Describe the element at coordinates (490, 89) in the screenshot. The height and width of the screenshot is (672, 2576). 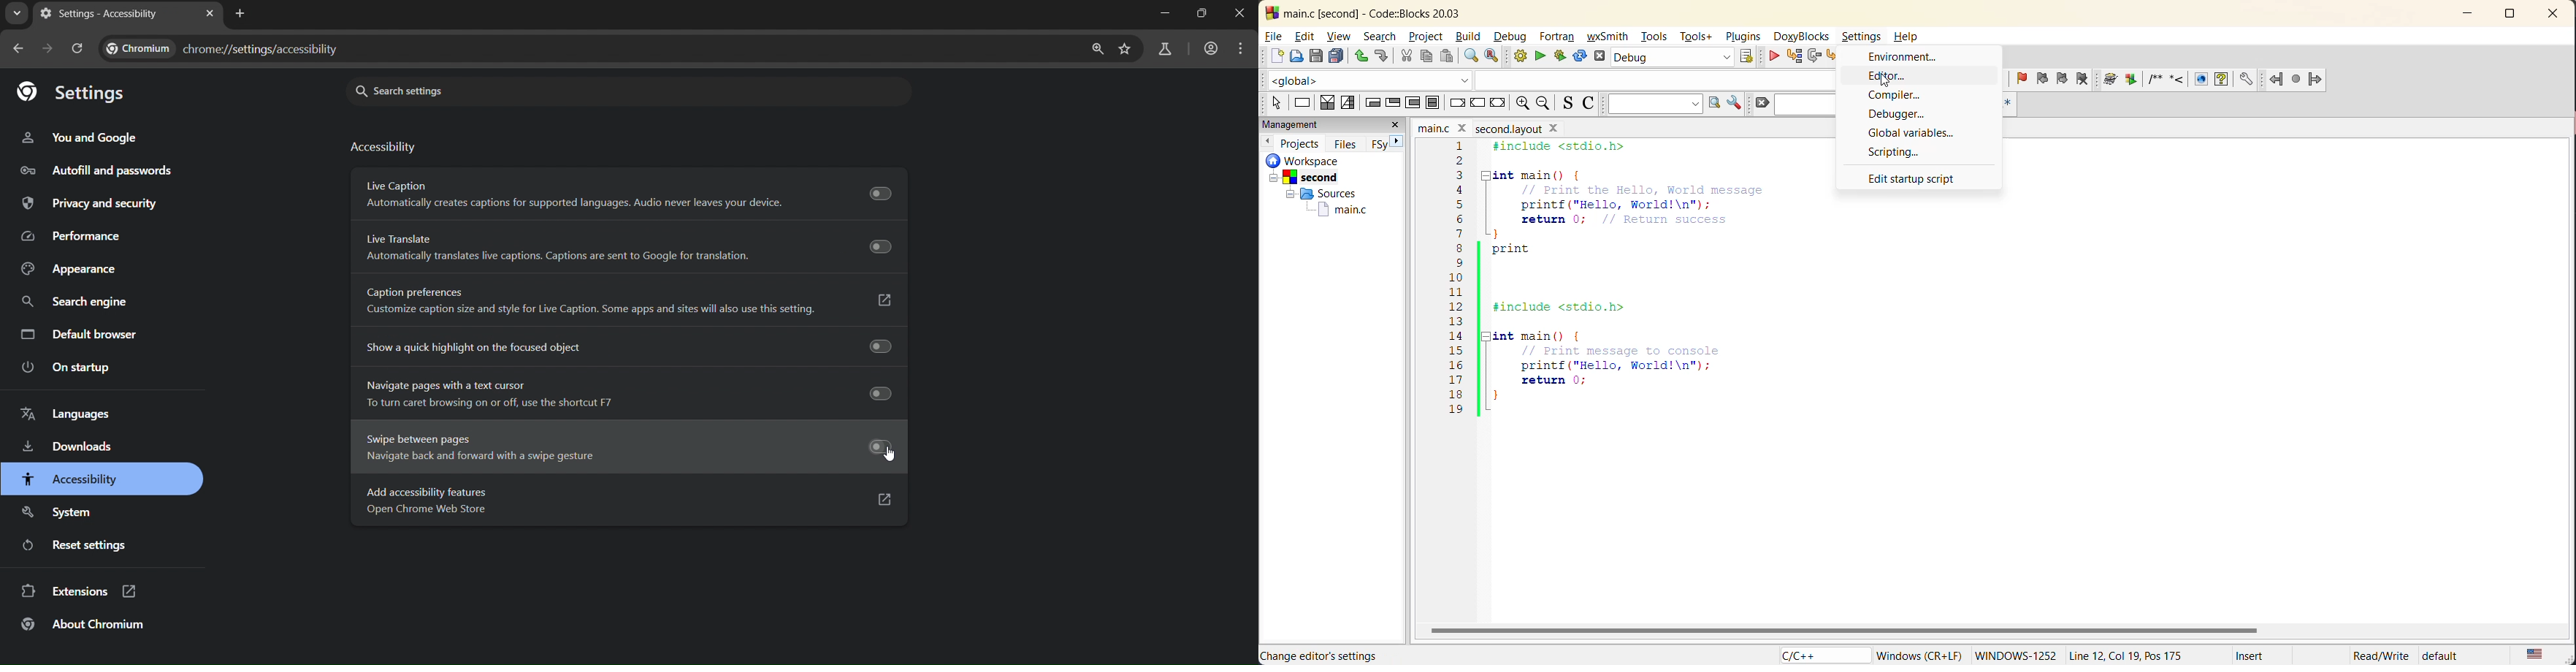
I see `search settings` at that location.